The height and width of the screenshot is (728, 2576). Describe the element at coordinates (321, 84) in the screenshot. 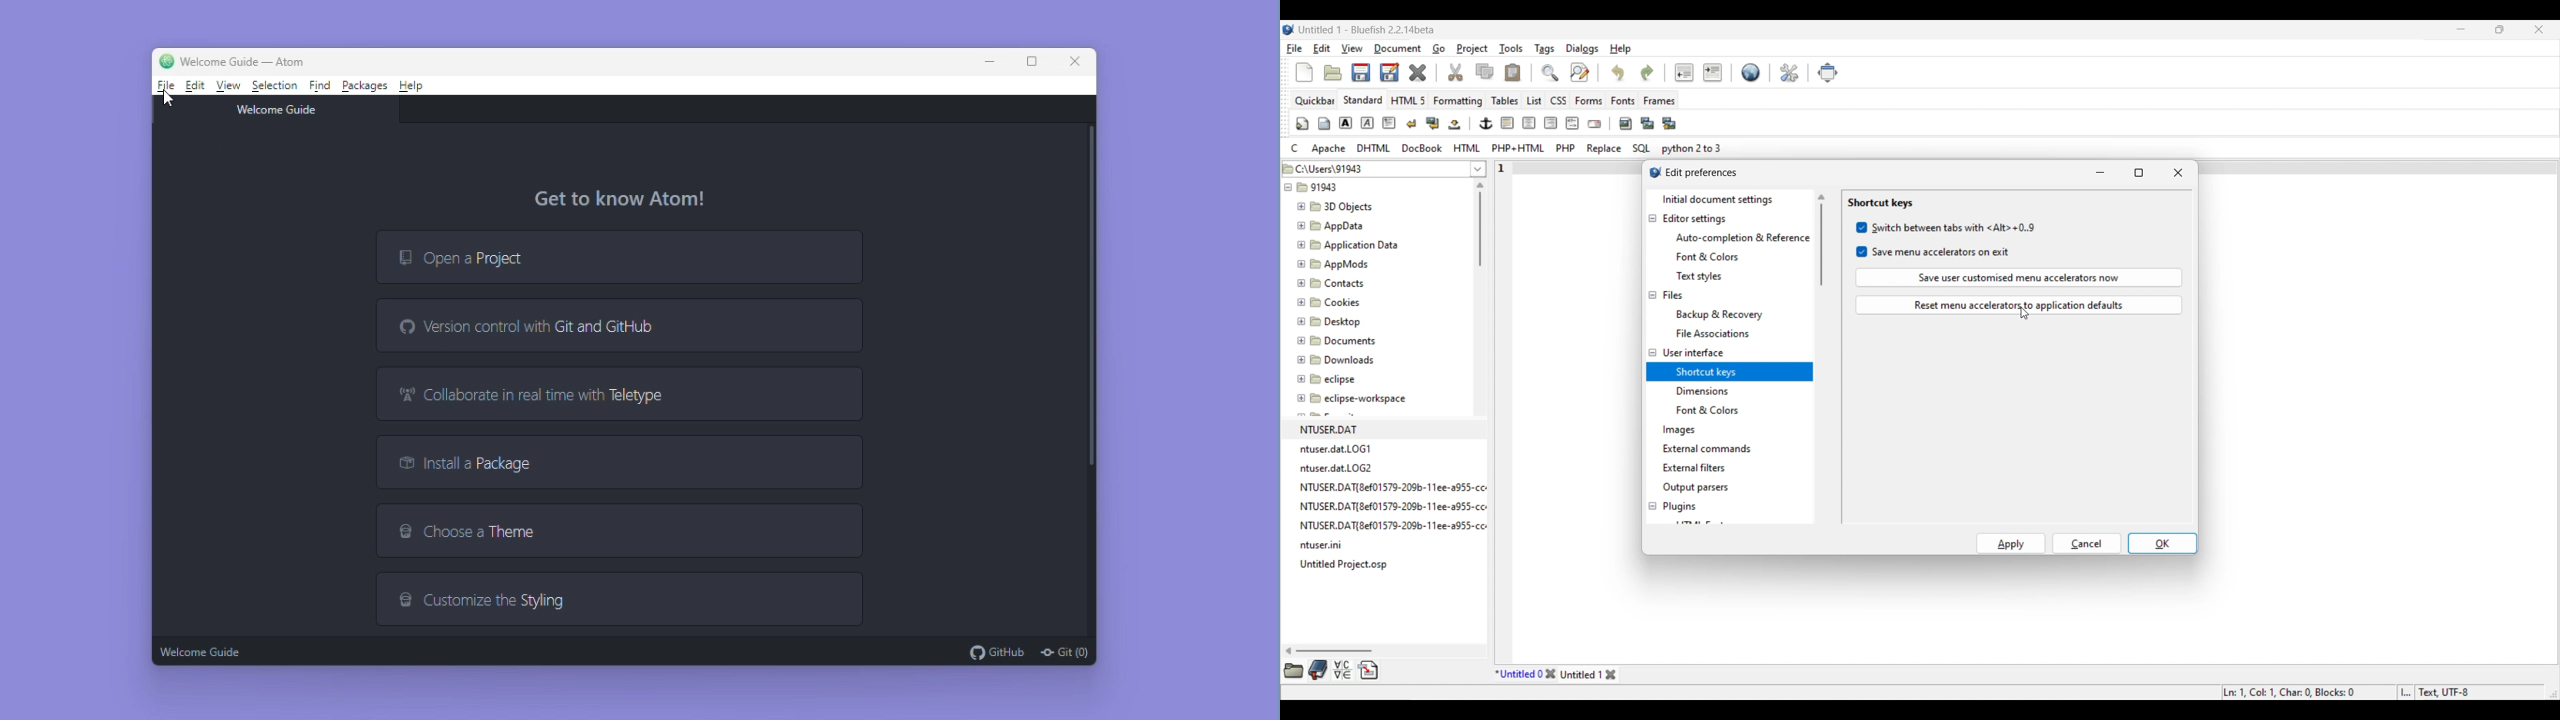

I see `Find` at that location.